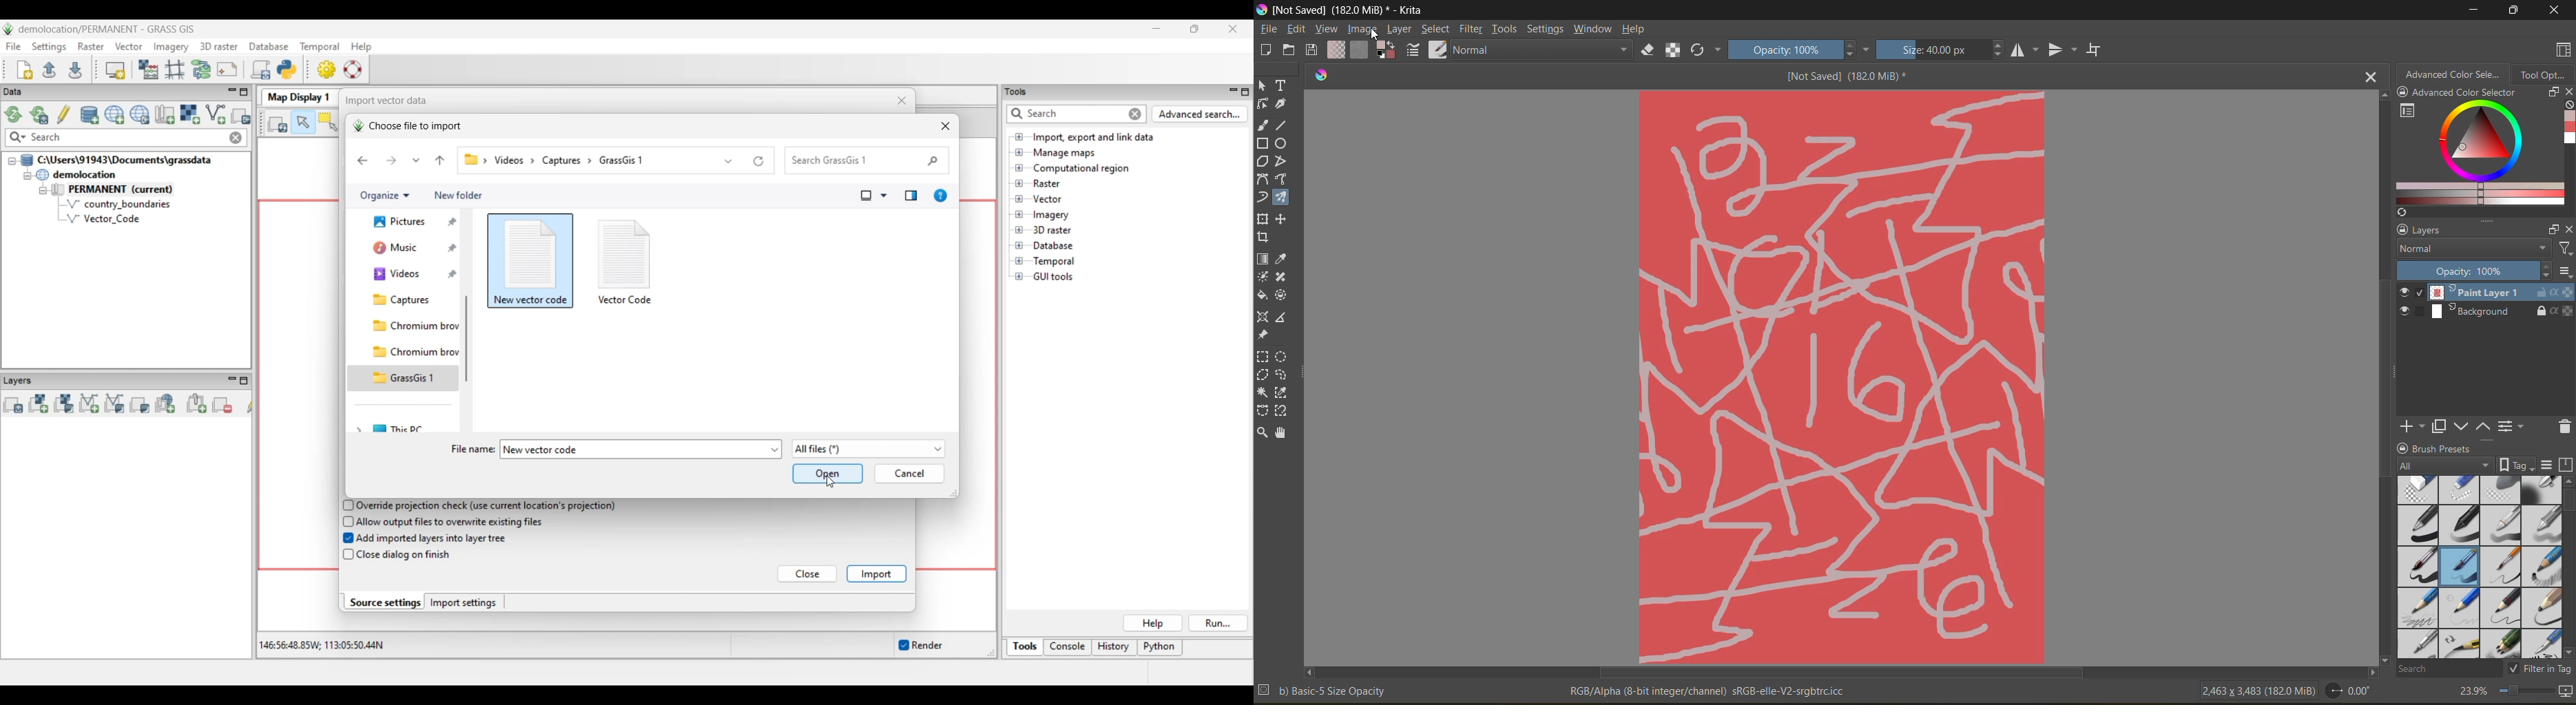  Describe the element at coordinates (2515, 463) in the screenshot. I see `show tag box` at that location.